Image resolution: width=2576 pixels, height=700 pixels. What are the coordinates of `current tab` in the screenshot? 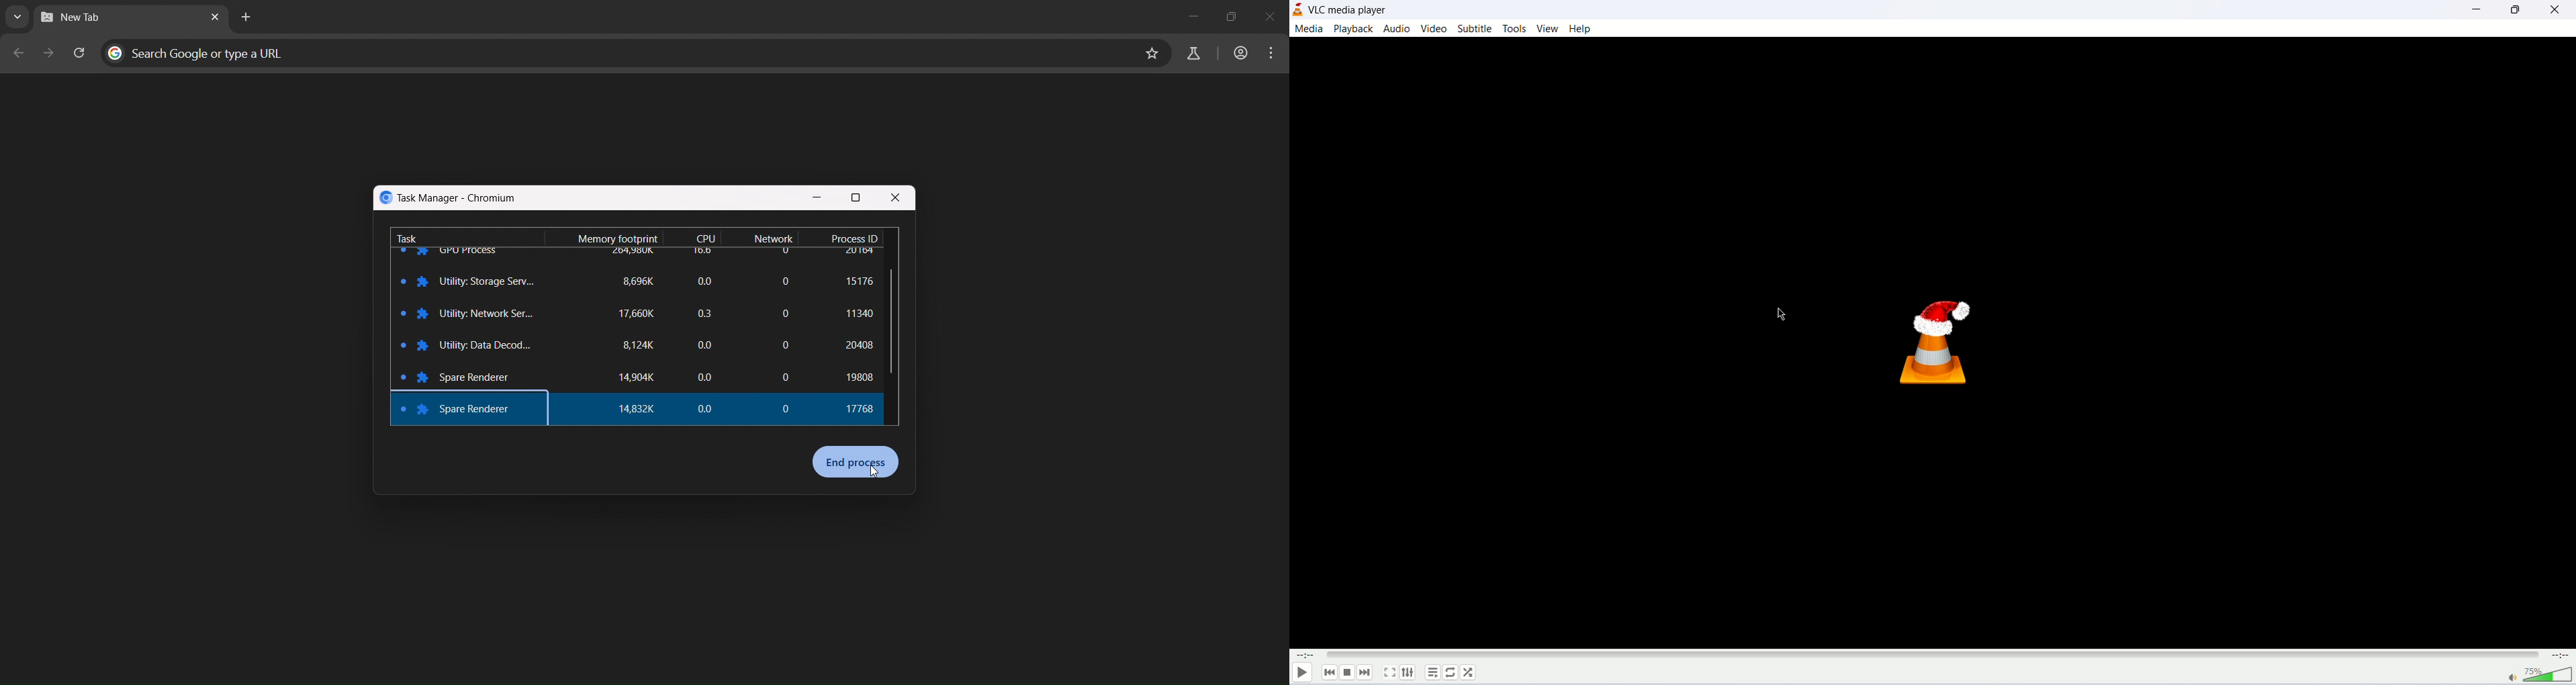 It's located at (82, 21).